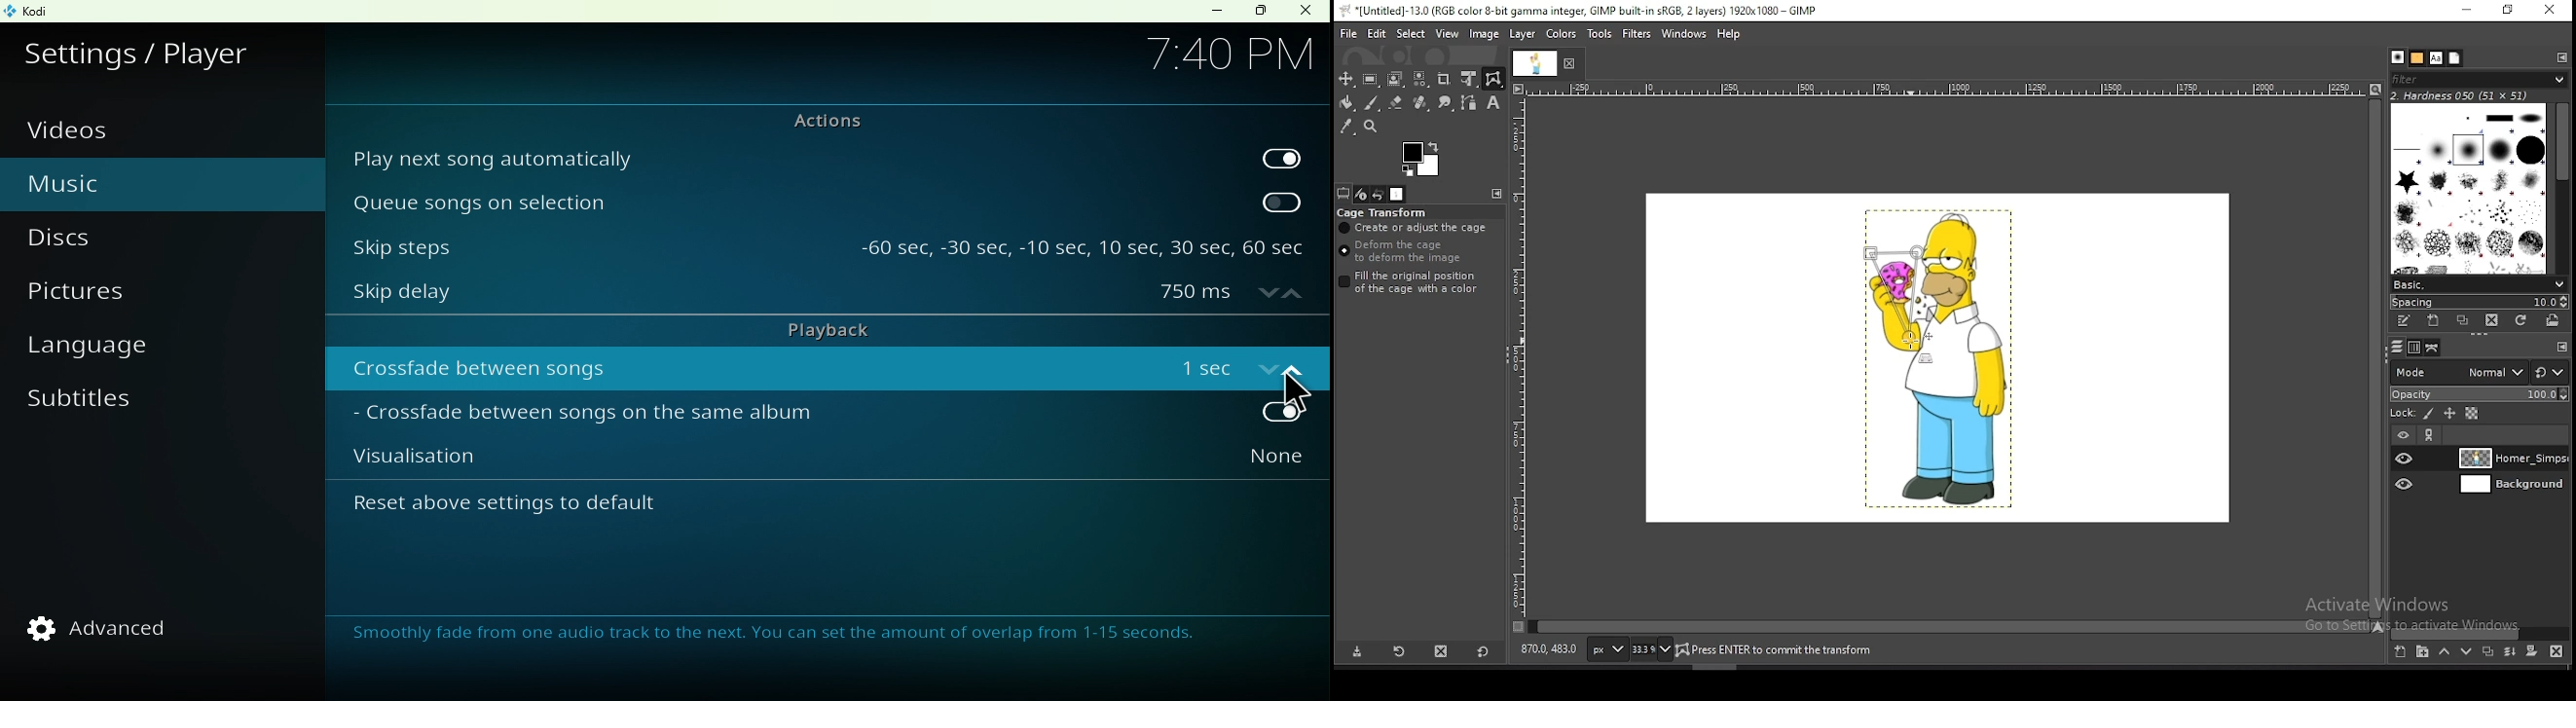  What do you see at coordinates (790, 157) in the screenshot?
I see `Play next song automatically` at bounding box center [790, 157].